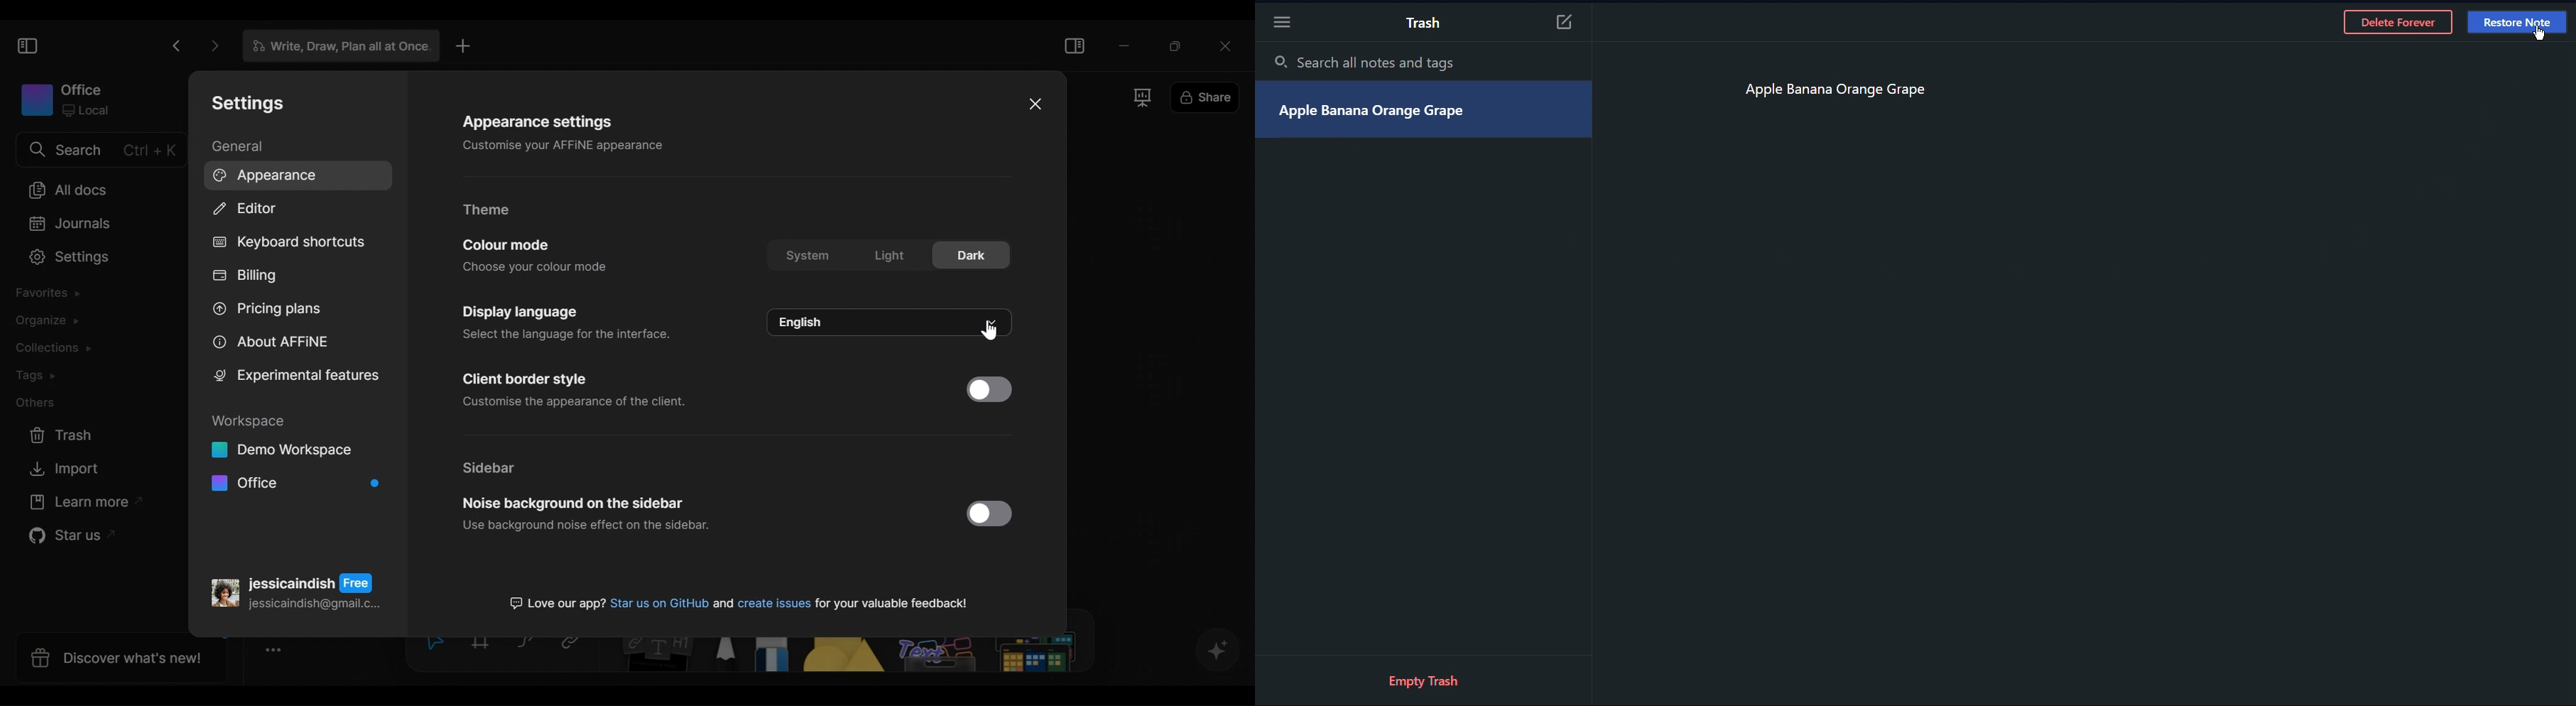 Image resolution: width=2576 pixels, height=728 pixels. What do you see at coordinates (483, 645) in the screenshot?
I see `Frame` at bounding box center [483, 645].